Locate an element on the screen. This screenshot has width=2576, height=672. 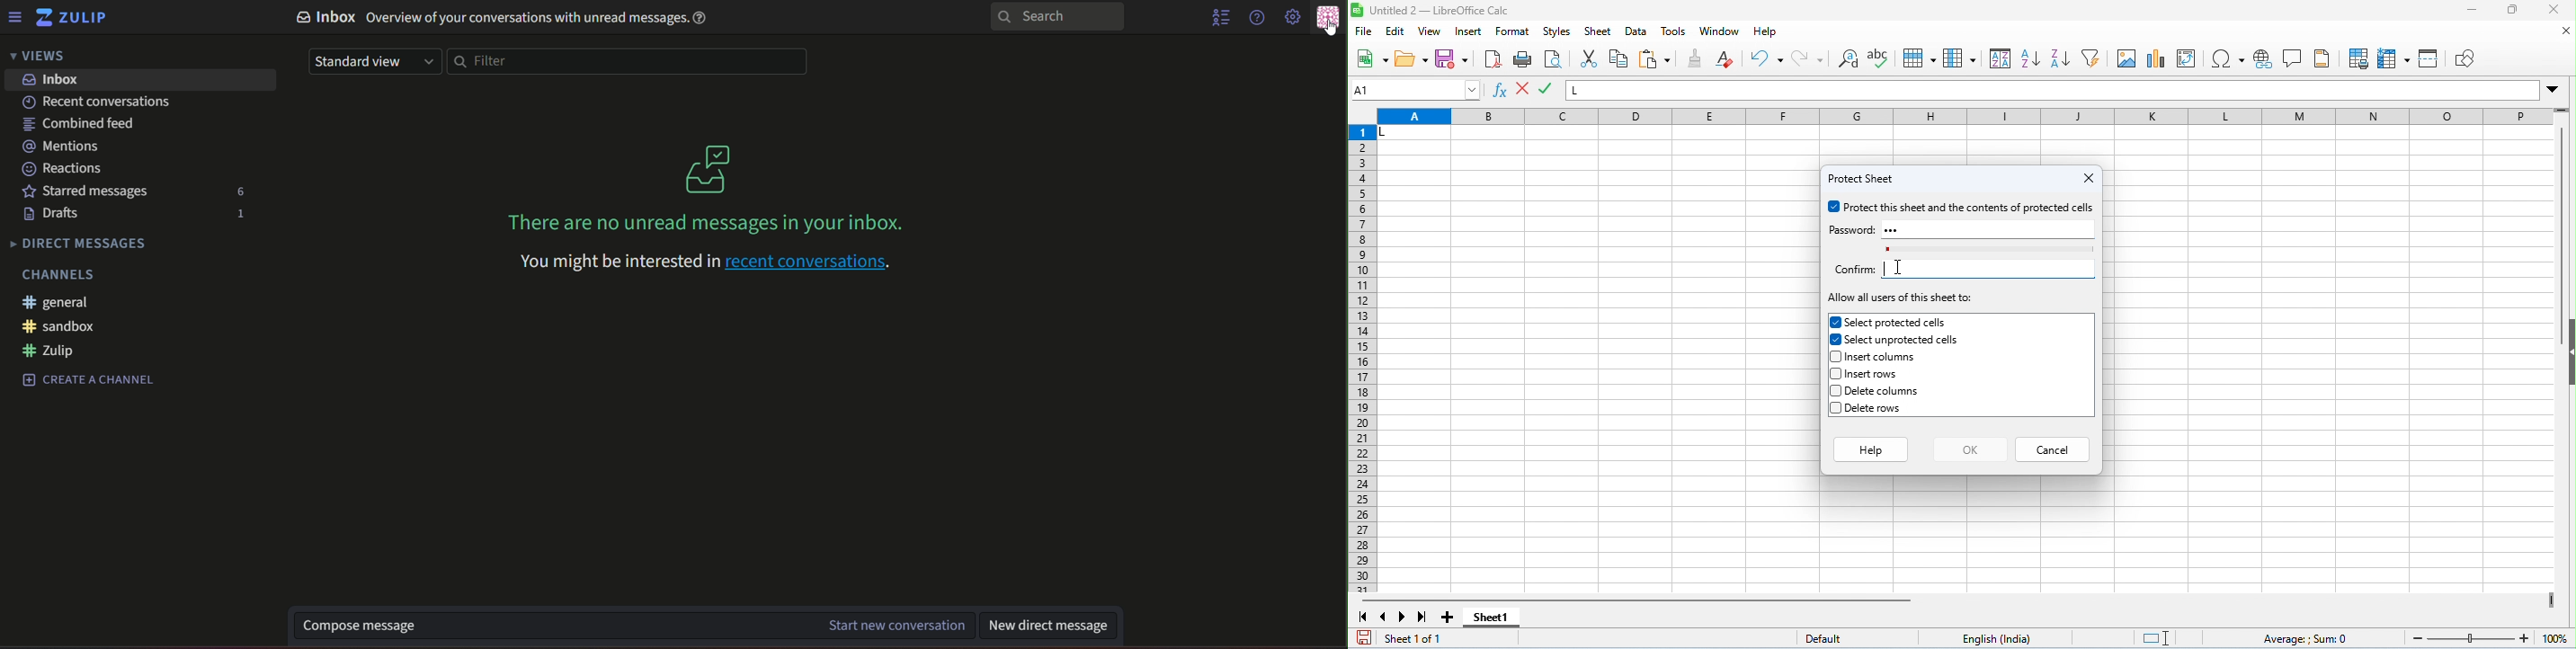
insert comment is located at coordinates (2294, 58).